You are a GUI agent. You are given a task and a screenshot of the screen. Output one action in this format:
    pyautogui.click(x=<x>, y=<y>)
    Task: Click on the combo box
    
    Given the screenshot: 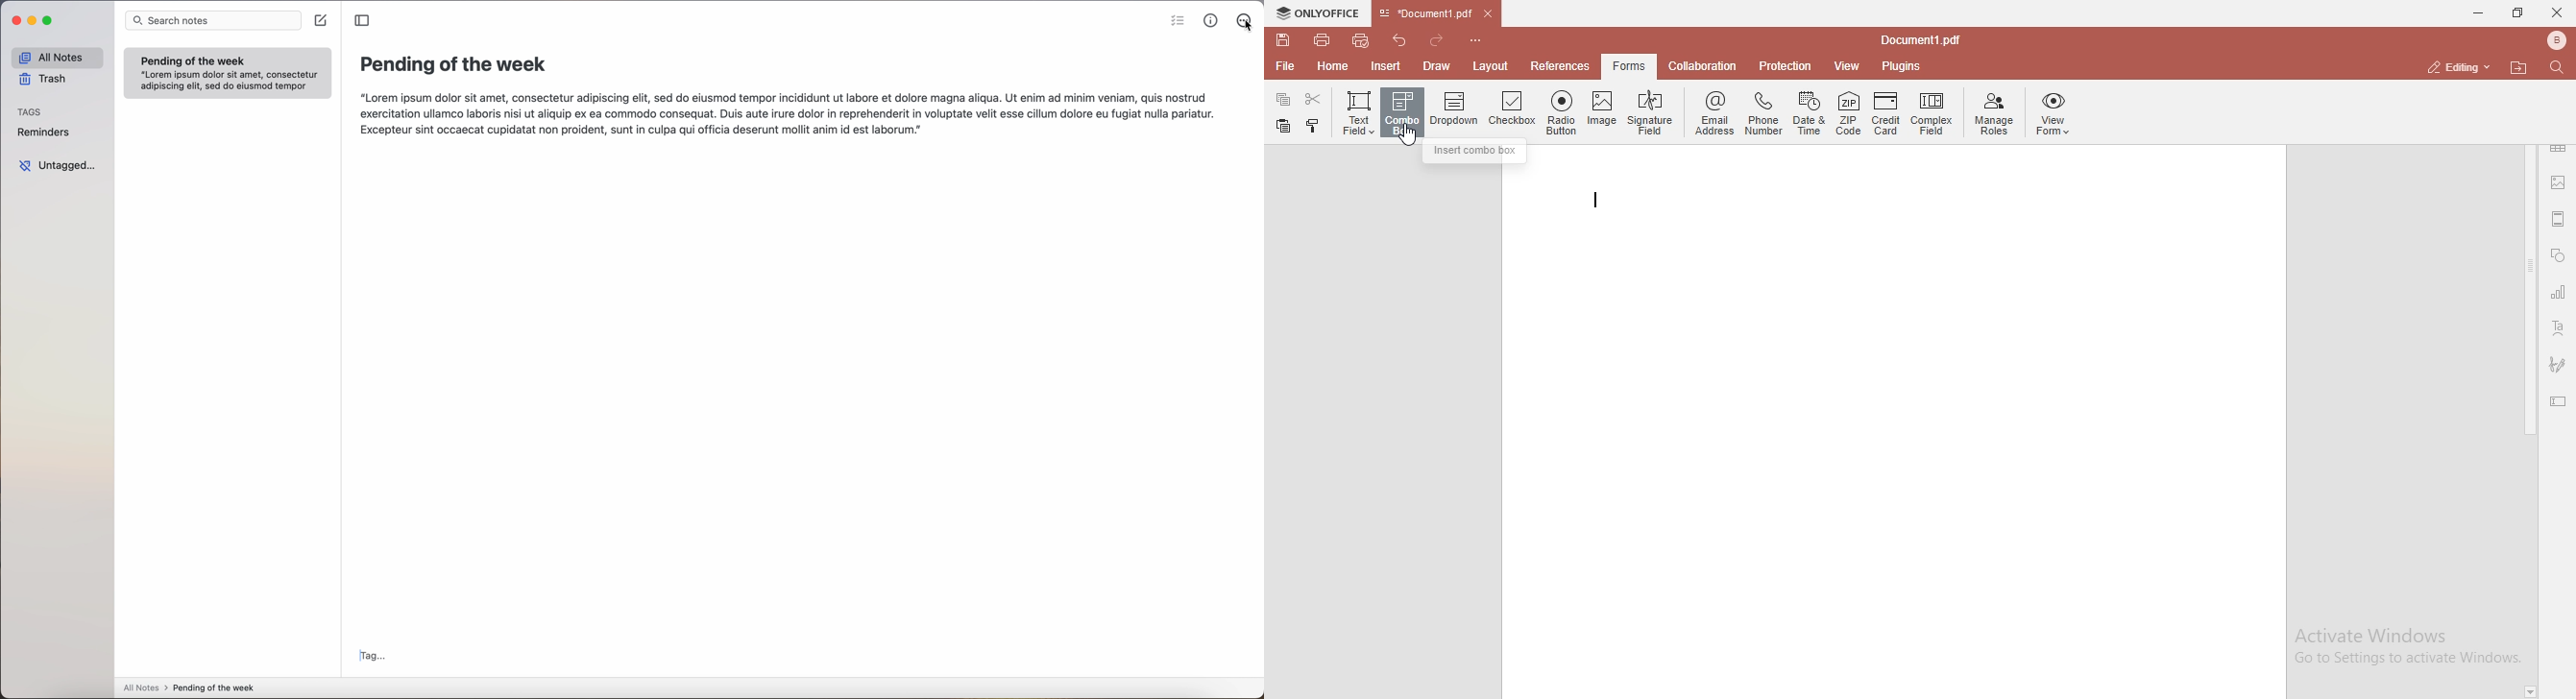 What is the action you would take?
    pyautogui.click(x=1402, y=113)
    